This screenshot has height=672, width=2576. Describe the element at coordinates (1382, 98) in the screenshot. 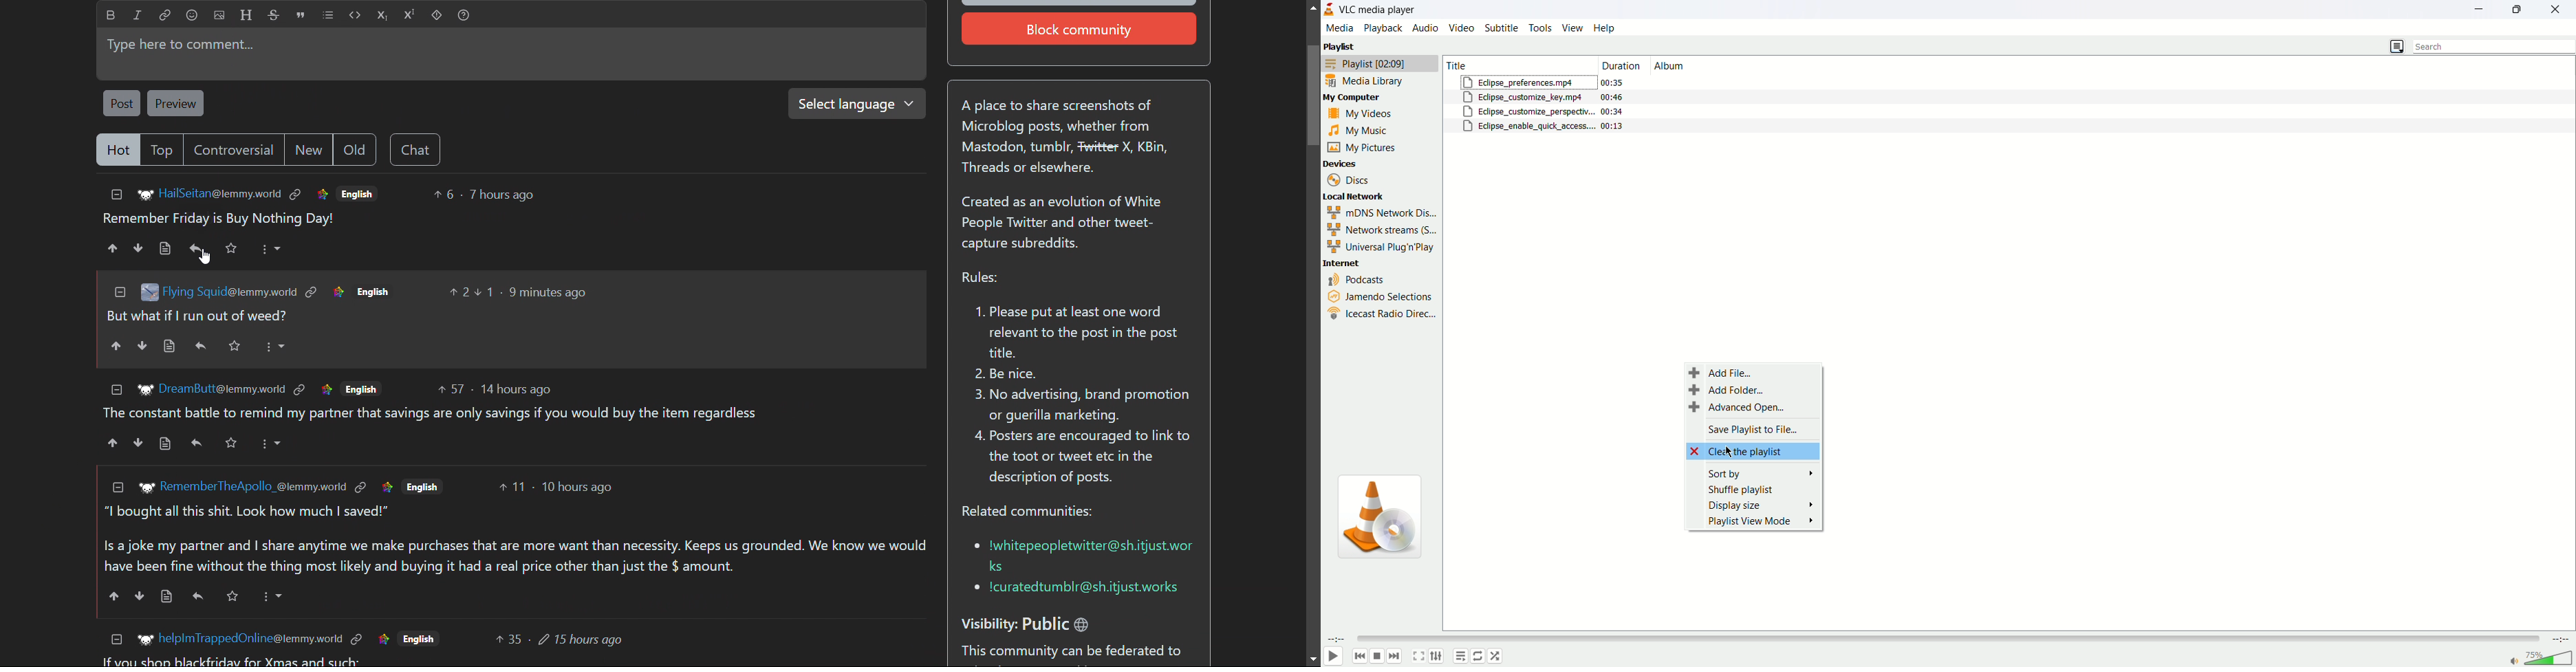

I see `my computer` at that location.